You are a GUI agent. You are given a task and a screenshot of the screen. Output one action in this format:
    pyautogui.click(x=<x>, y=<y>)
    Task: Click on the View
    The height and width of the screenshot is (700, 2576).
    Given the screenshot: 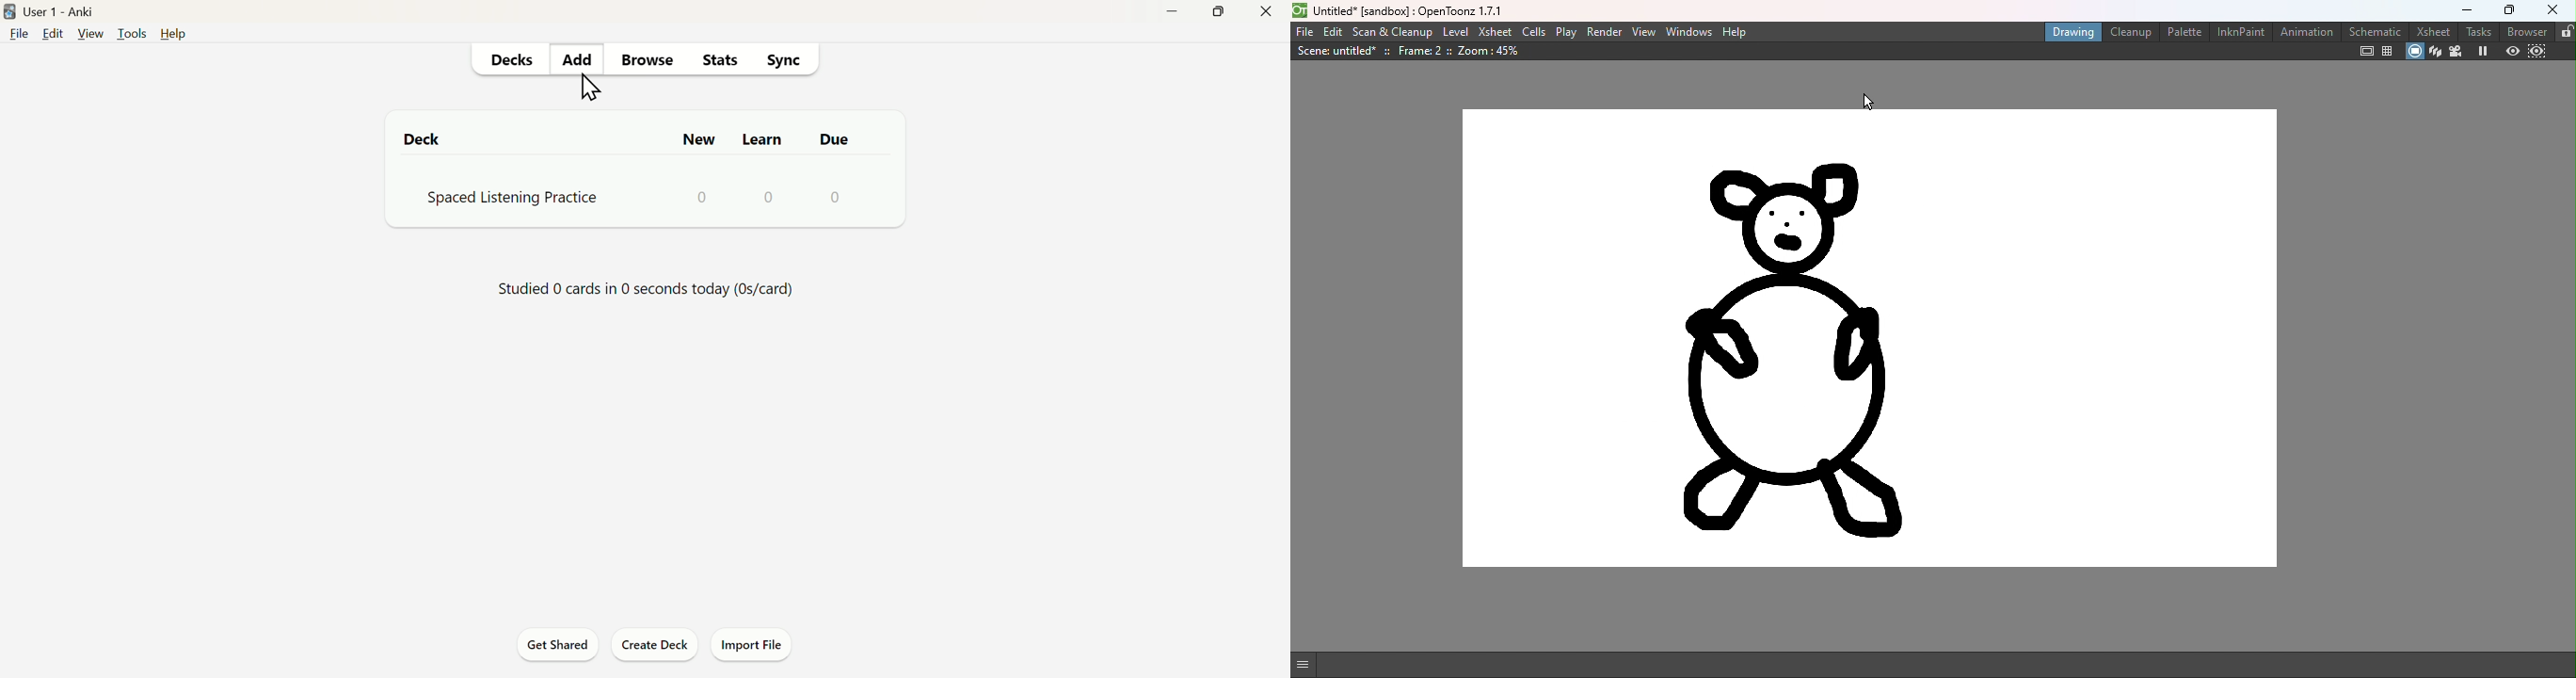 What is the action you would take?
    pyautogui.click(x=89, y=34)
    